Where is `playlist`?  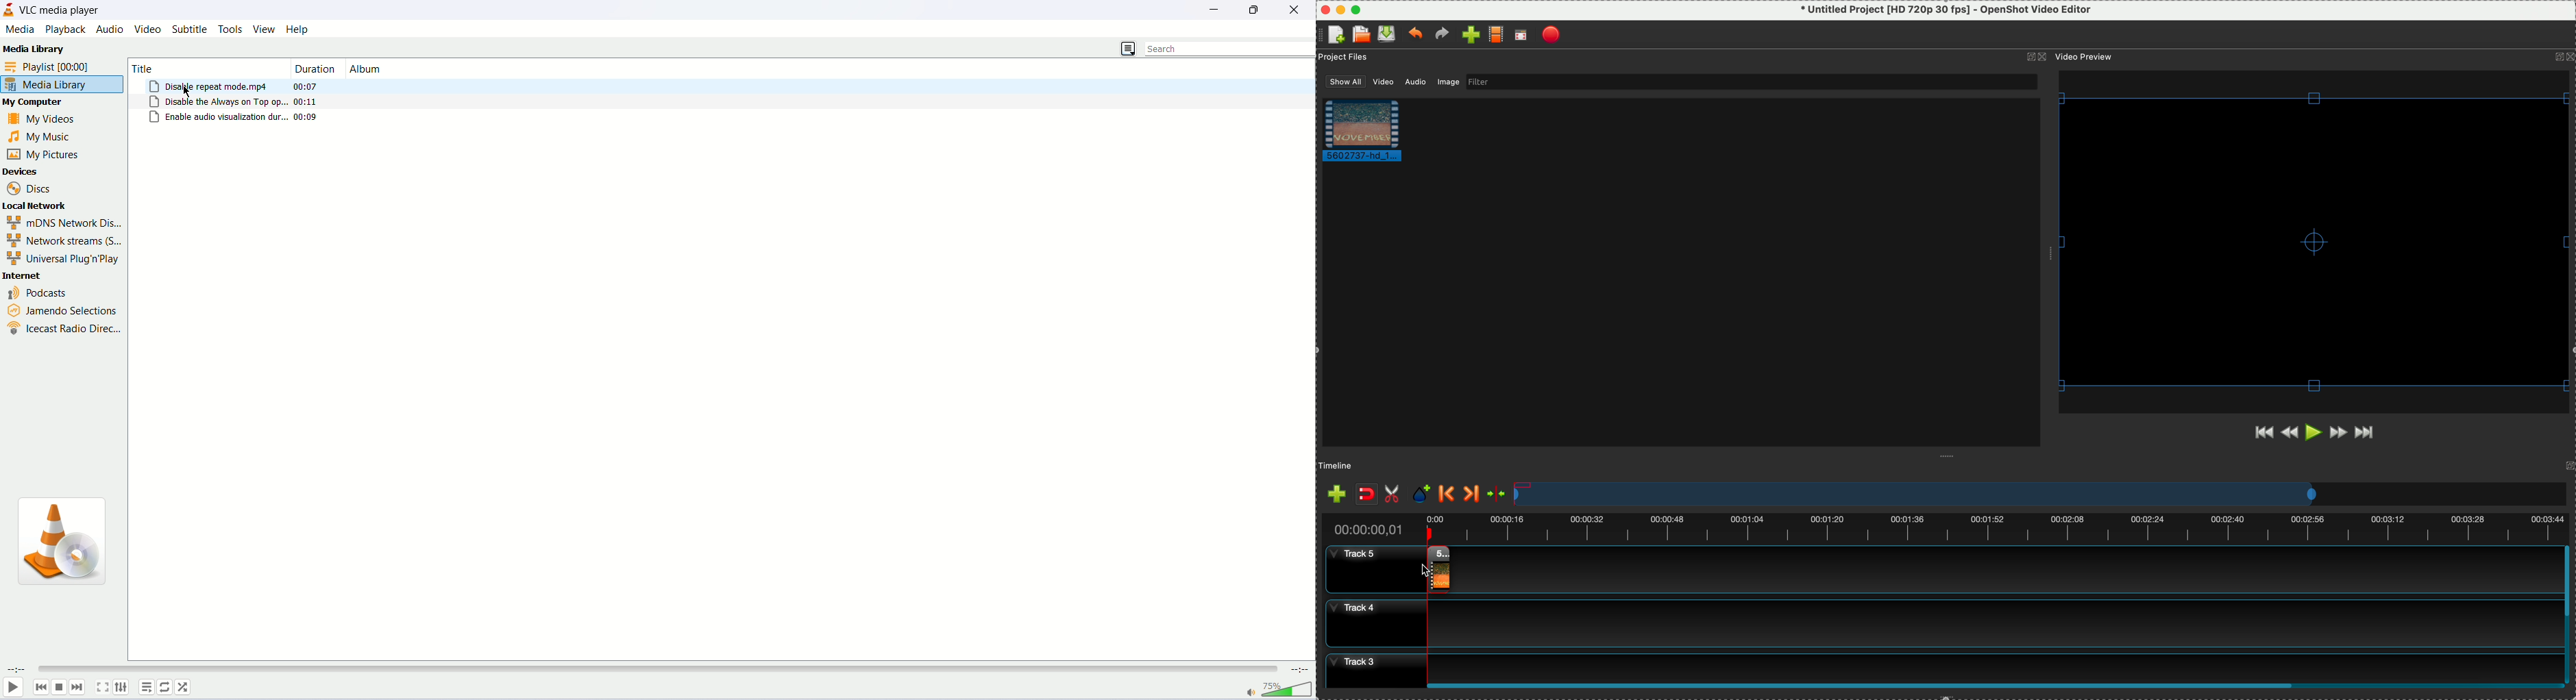
playlist is located at coordinates (146, 687).